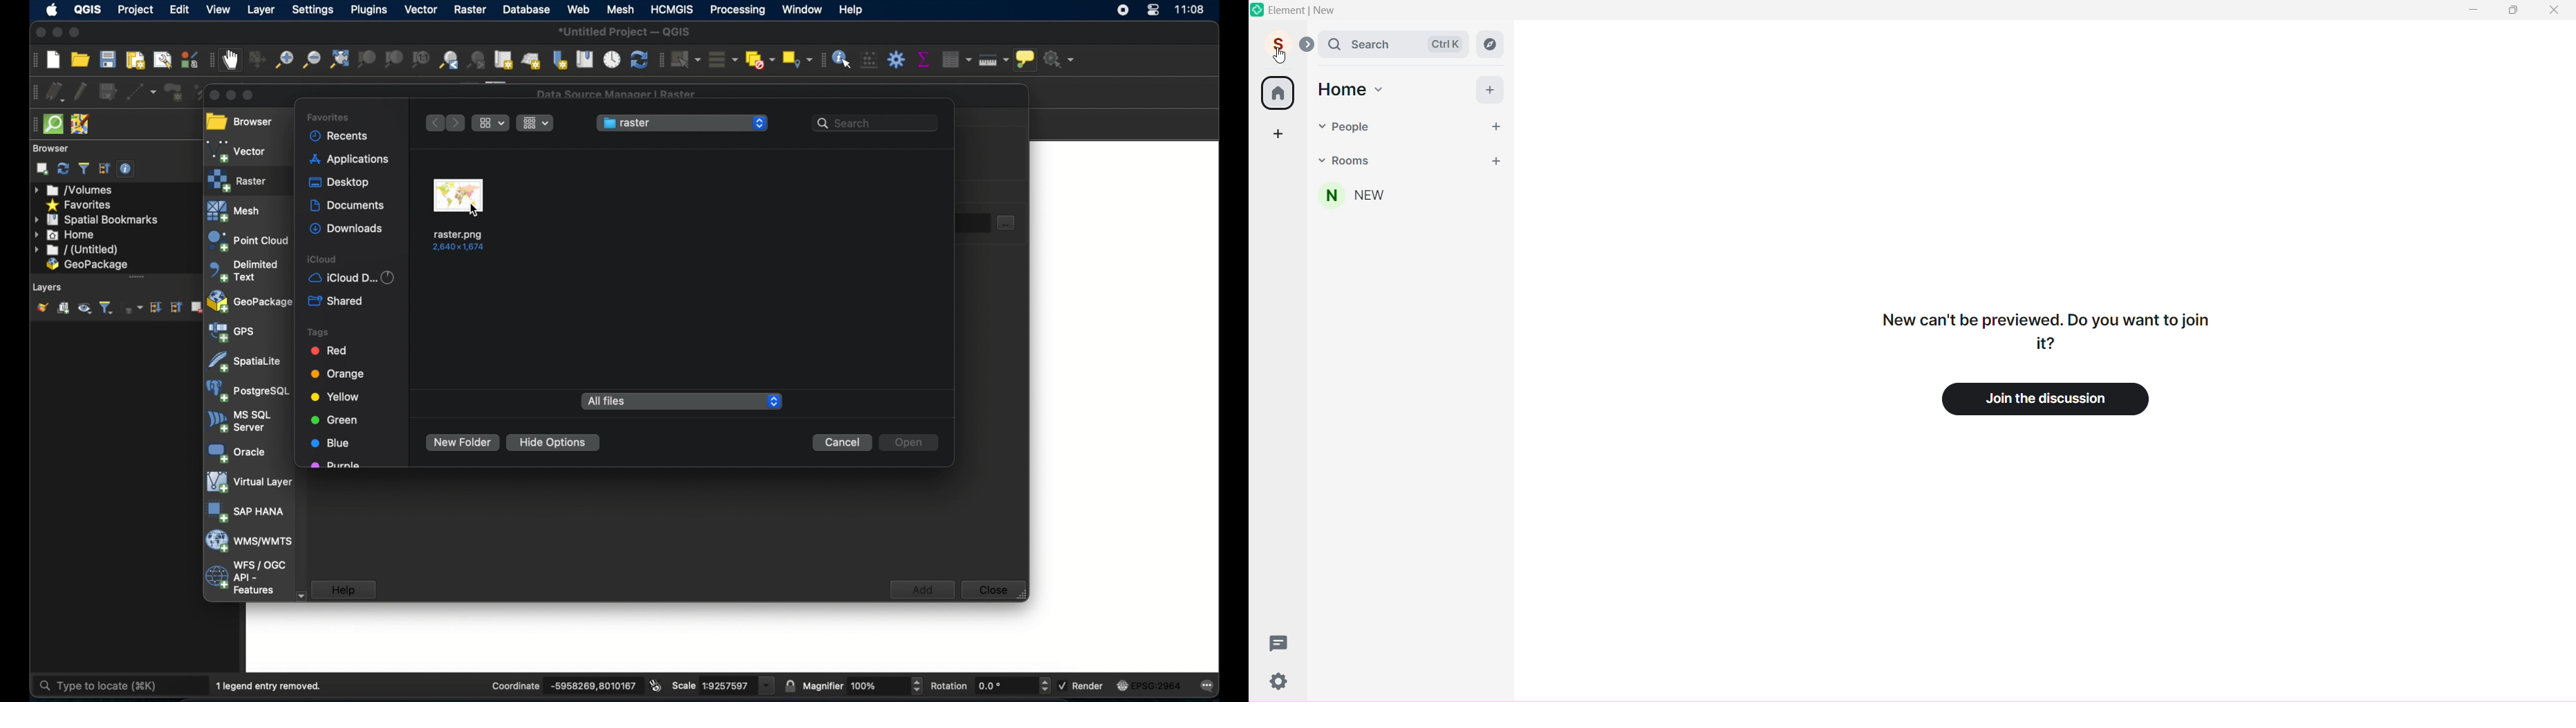 This screenshot has height=728, width=2576. Describe the element at coordinates (212, 60) in the screenshot. I see `map navigation toolbar` at that location.